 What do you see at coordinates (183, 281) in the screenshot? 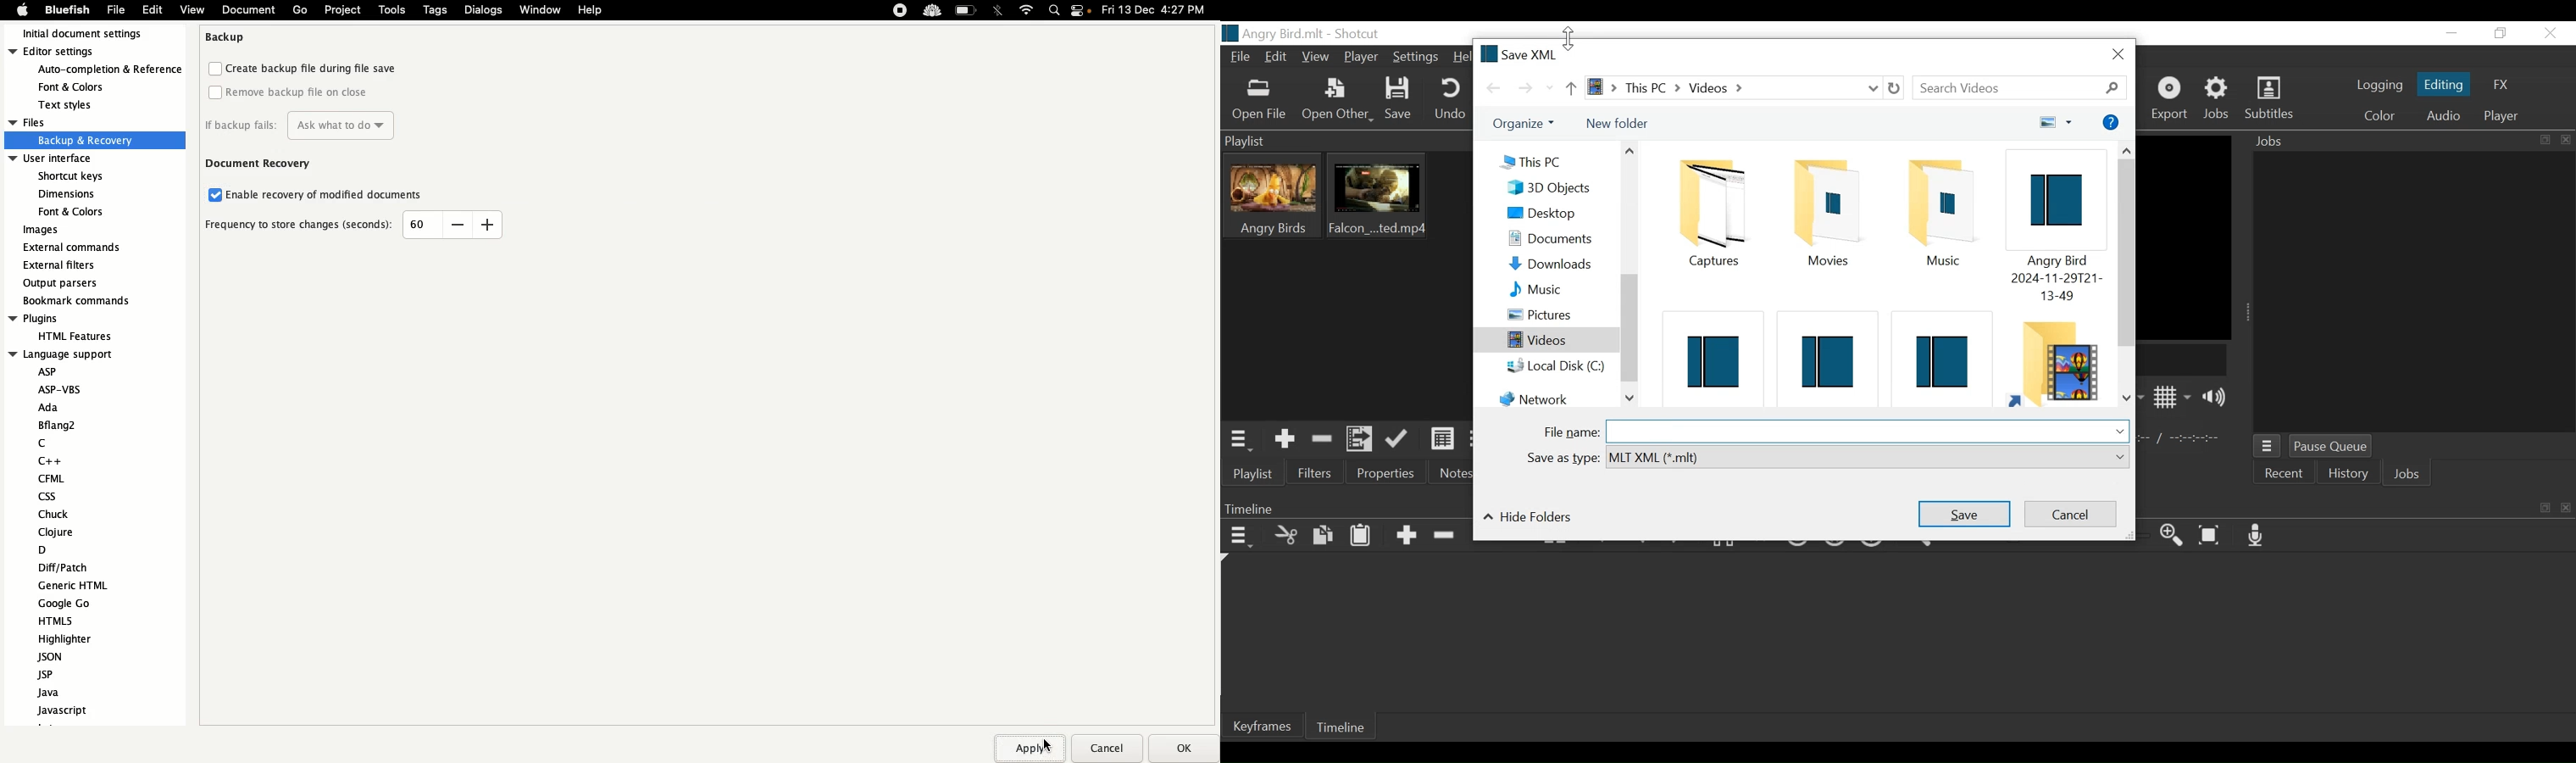
I see `Scroll` at bounding box center [183, 281].